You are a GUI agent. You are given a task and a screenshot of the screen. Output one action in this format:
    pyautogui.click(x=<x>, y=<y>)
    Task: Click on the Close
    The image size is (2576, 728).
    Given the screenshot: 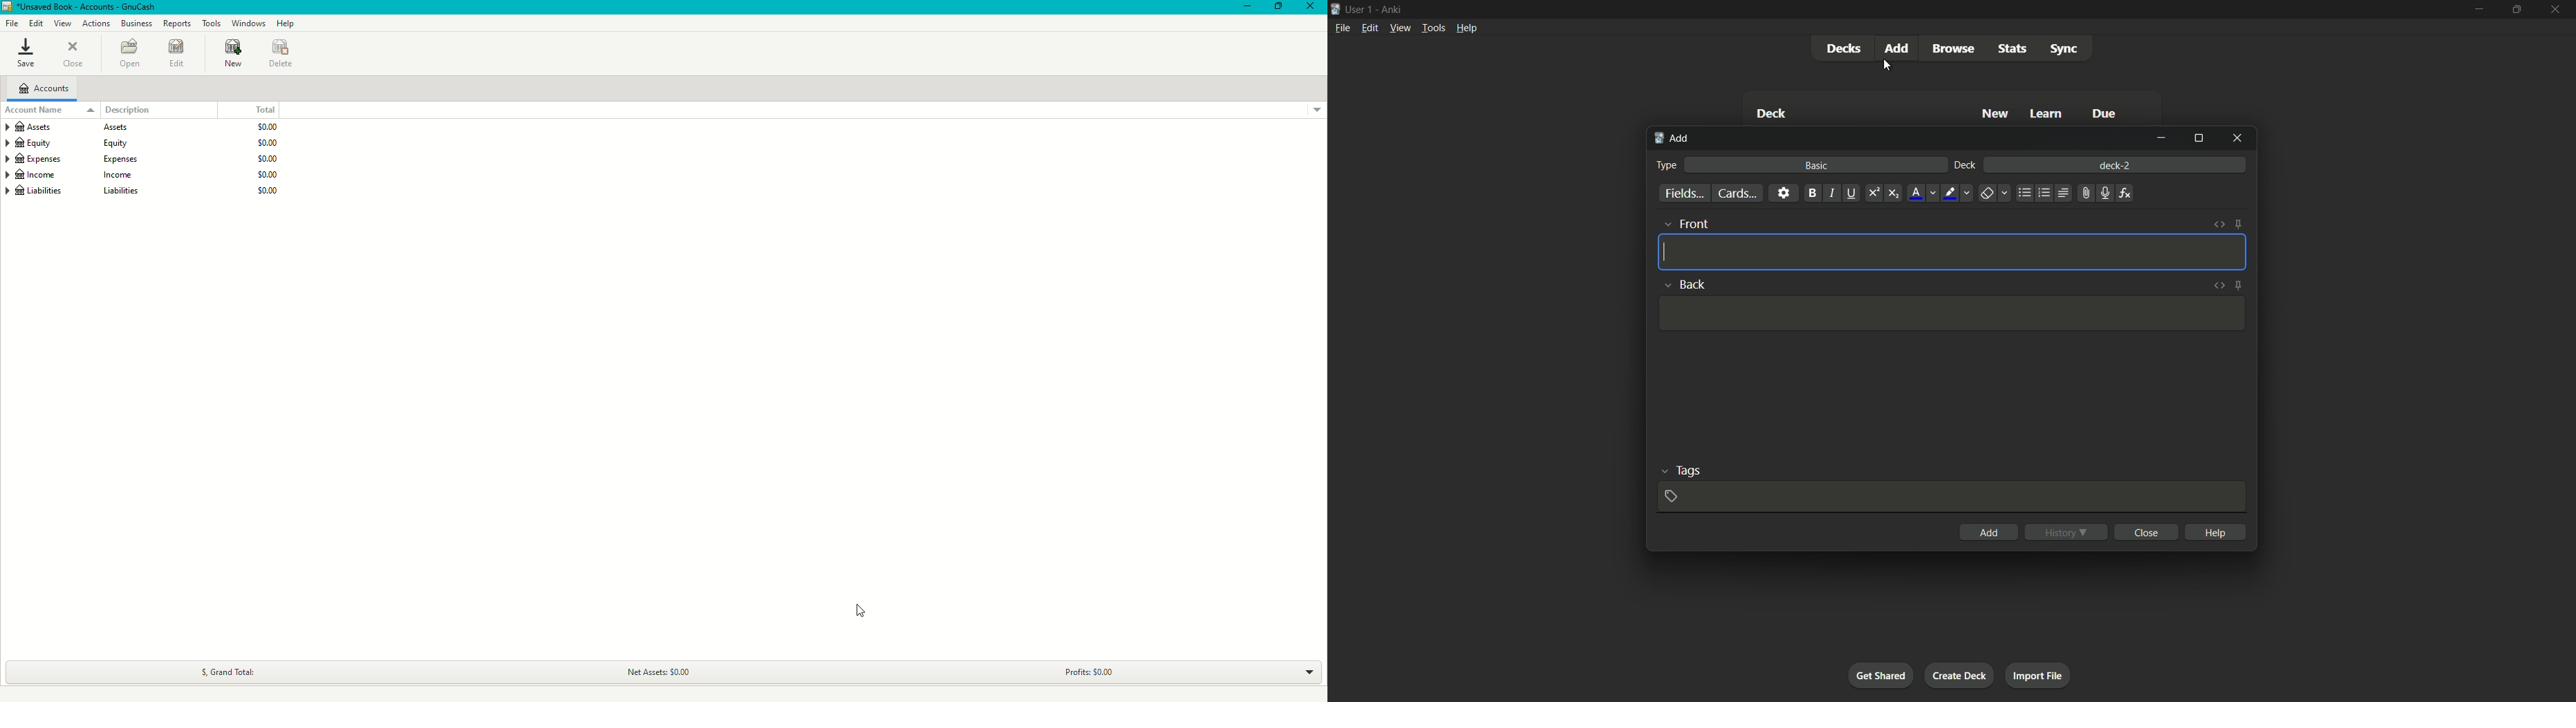 What is the action you would take?
    pyautogui.click(x=1312, y=7)
    